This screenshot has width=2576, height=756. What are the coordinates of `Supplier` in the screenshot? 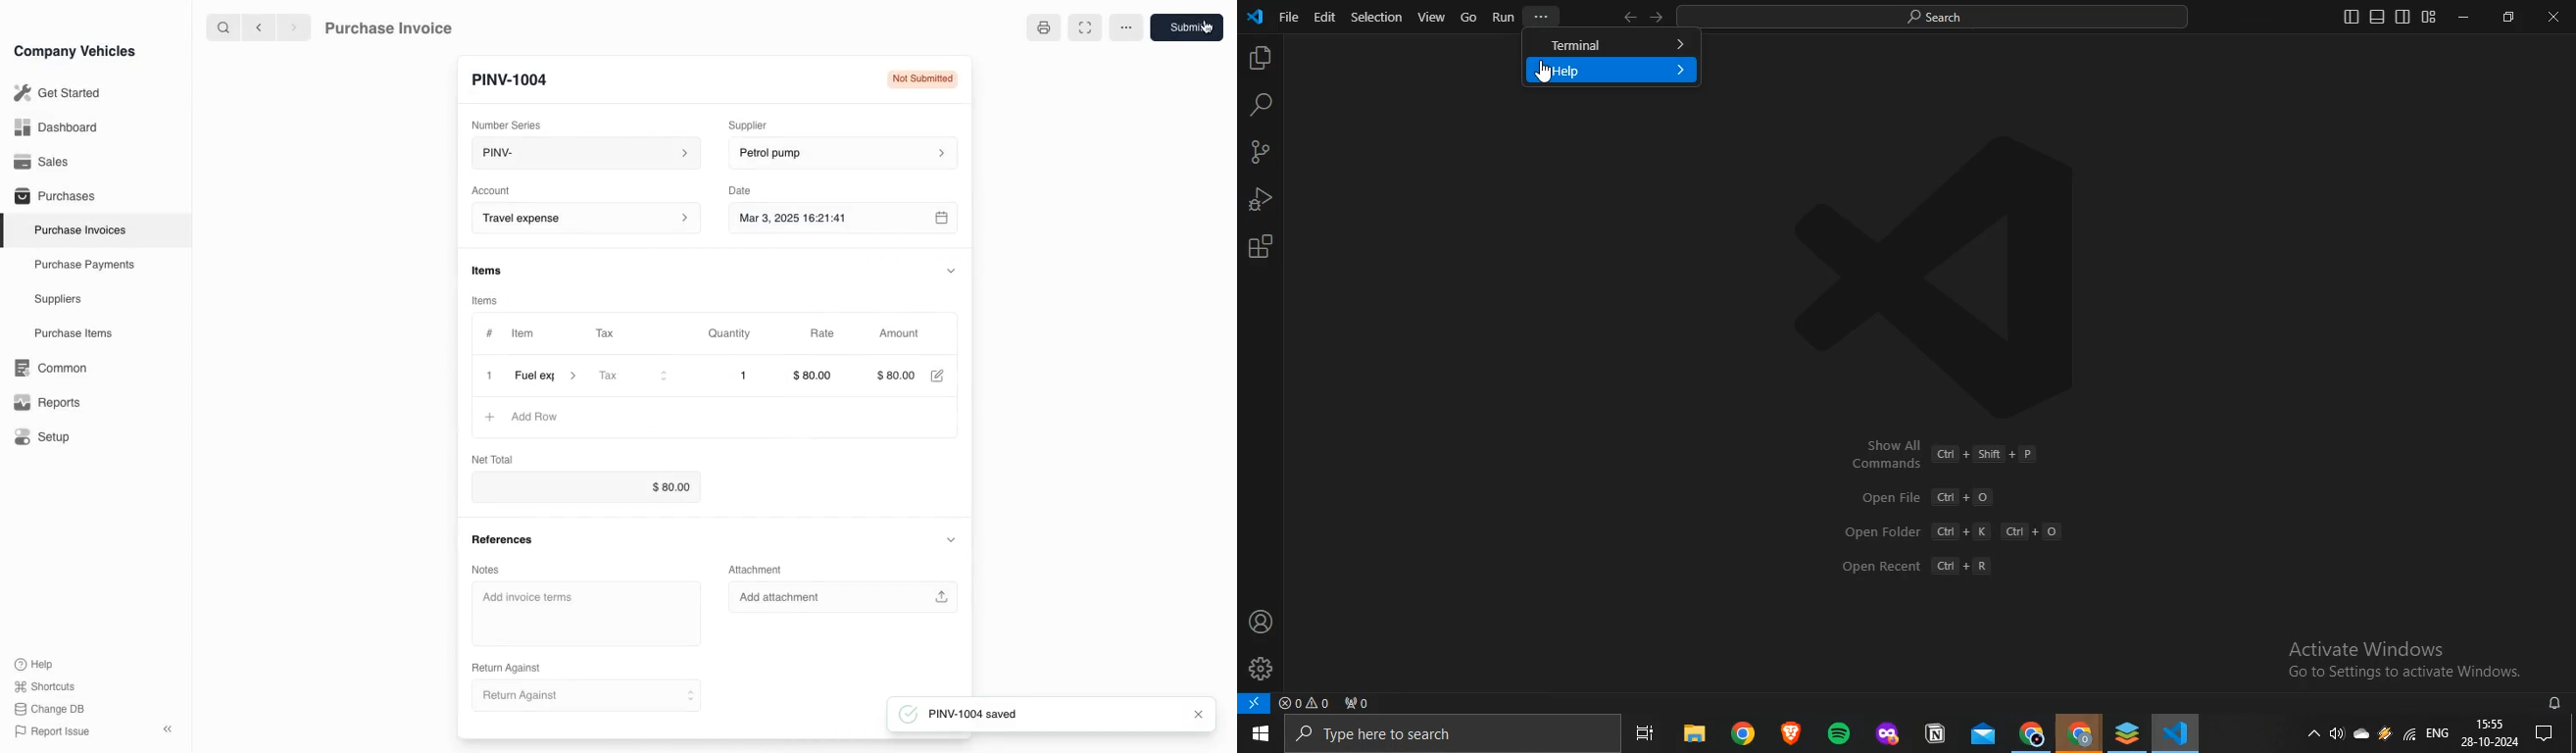 It's located at (760, 123).